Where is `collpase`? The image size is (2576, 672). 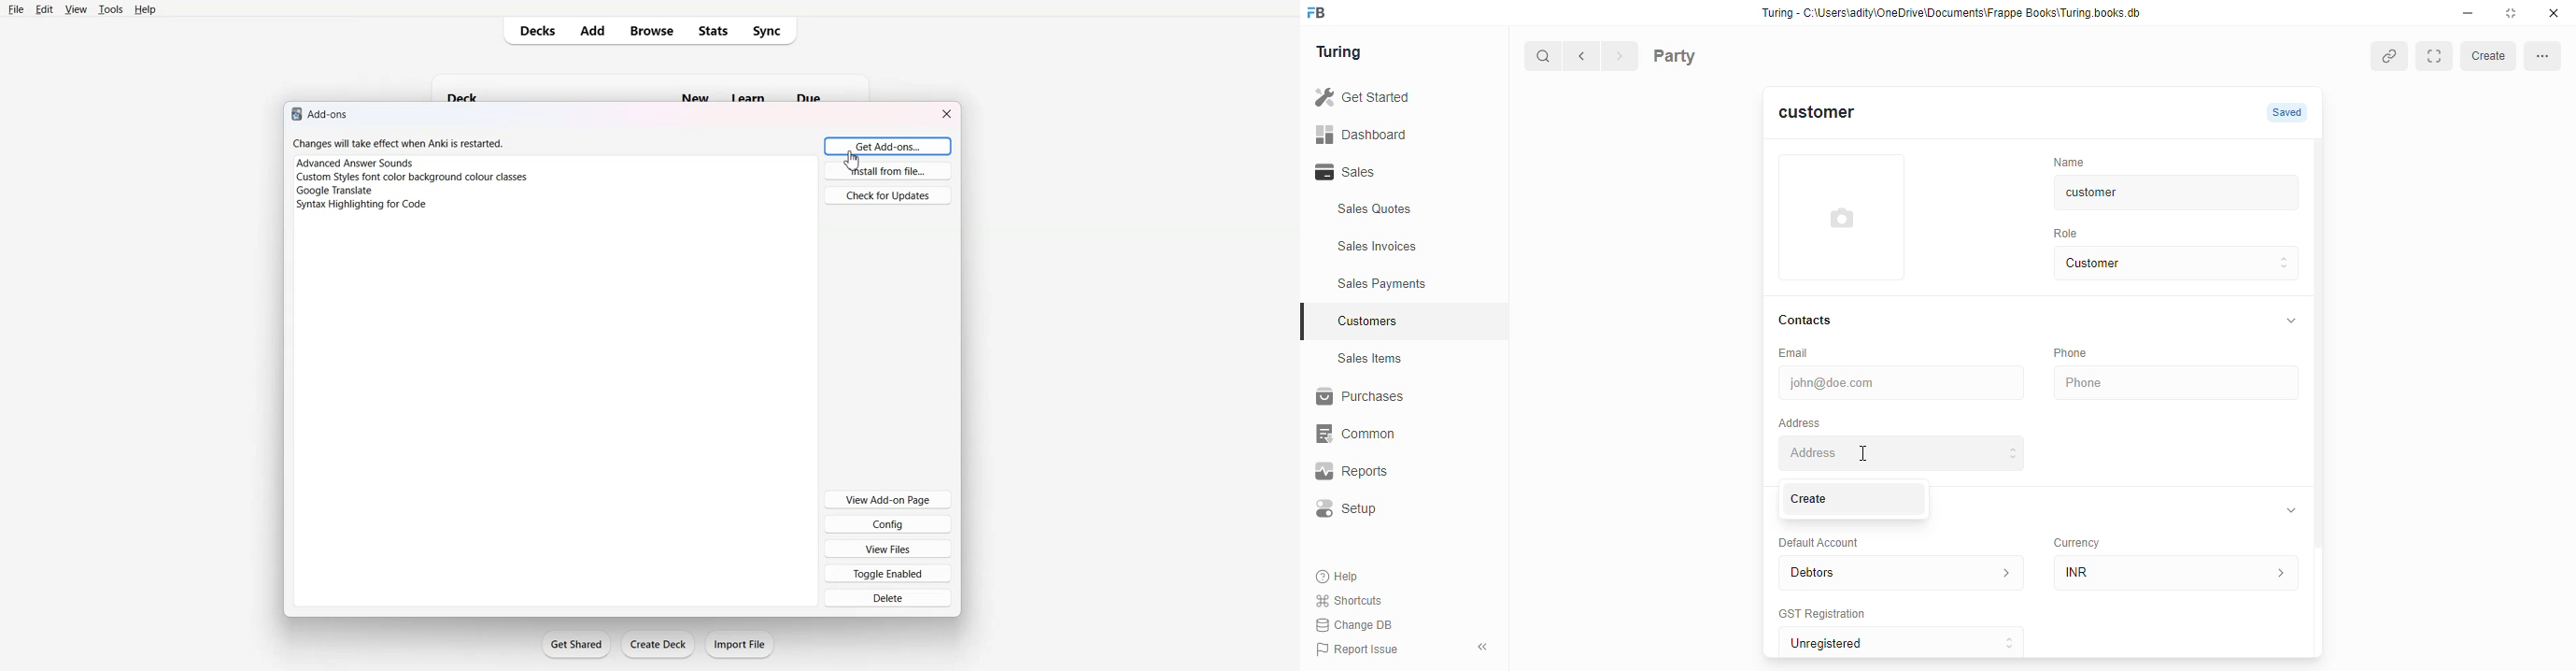
collpase is located at coordinates (1482, 647).